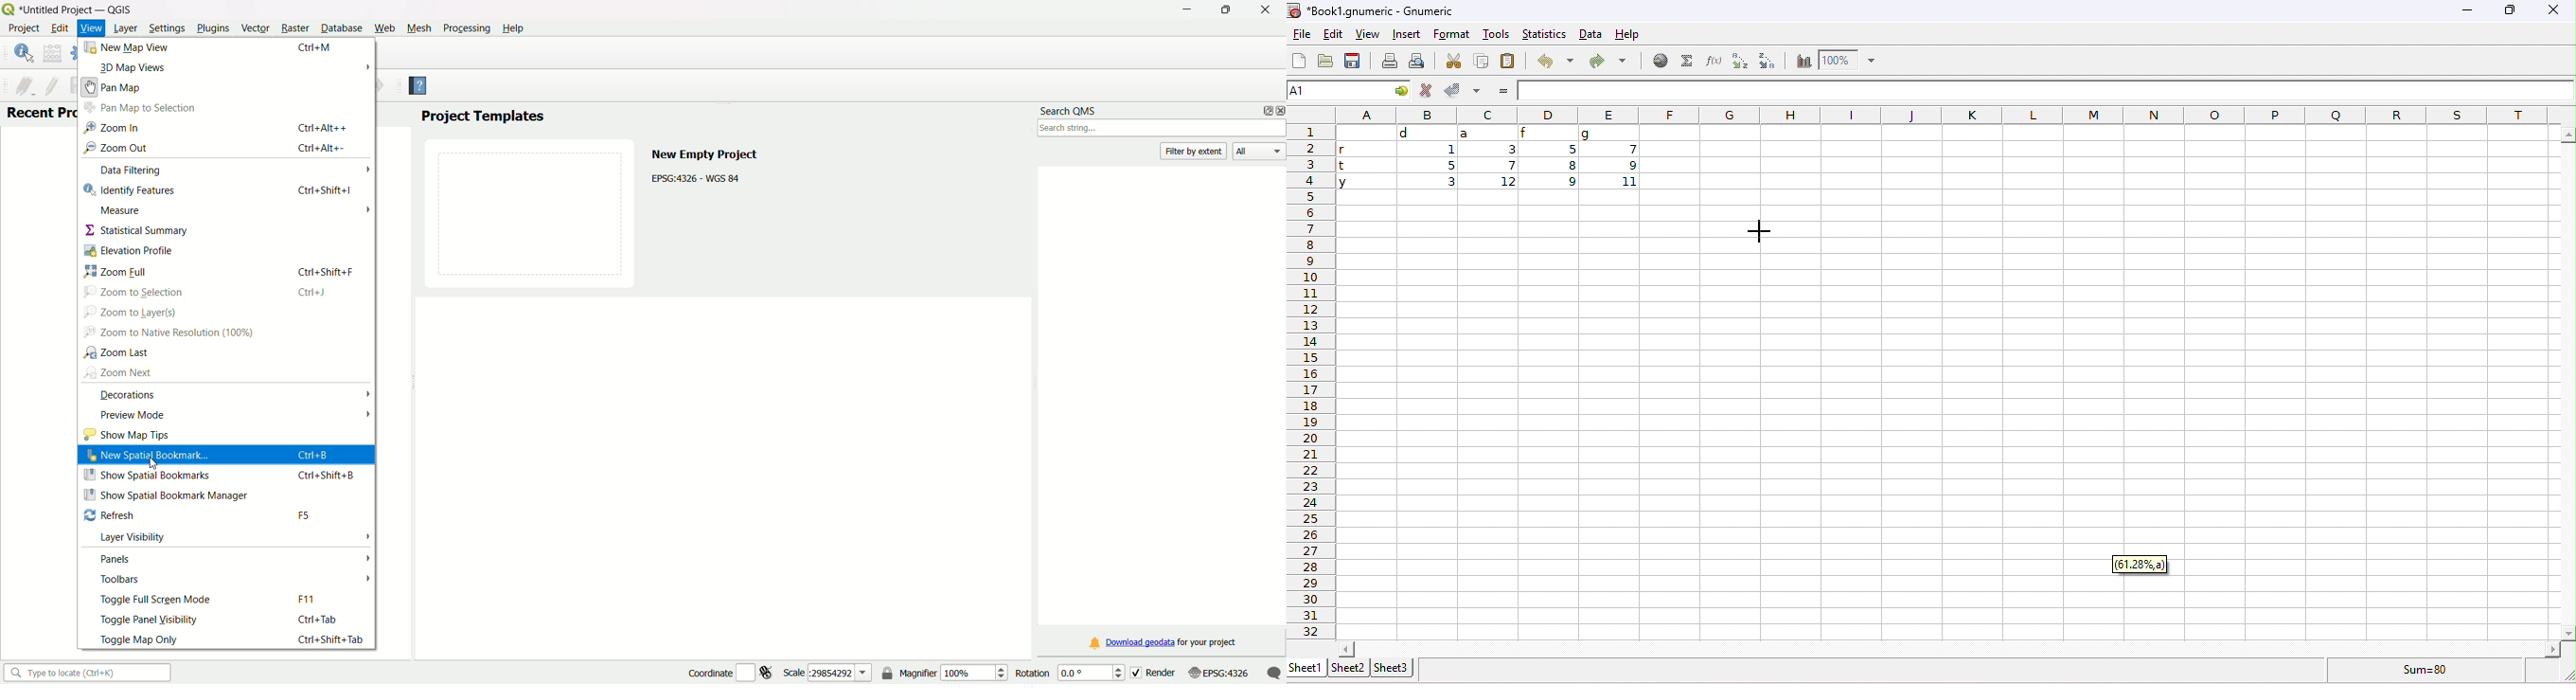 Image resolution: width=2576 pixels, height=700 pixels. Describe the element at coordinates (308, 599) in the screenshot. I see `F11` at that location.